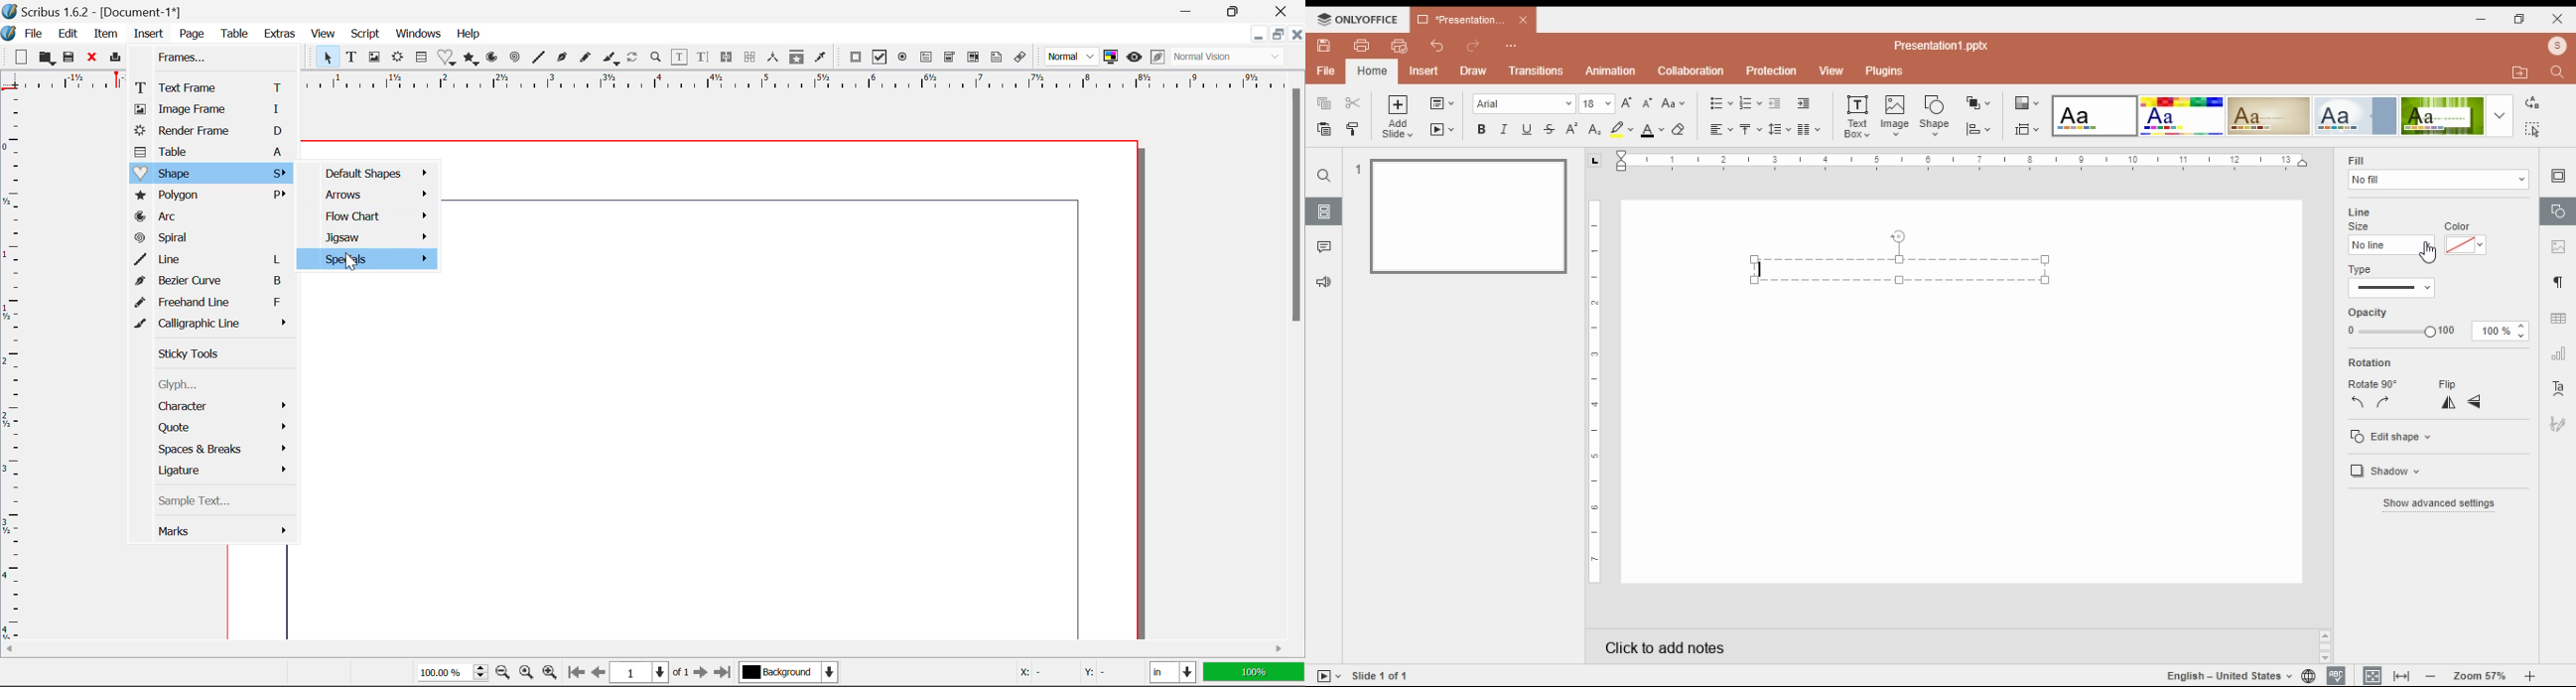  Describe the element at coordinates (1439, 47) in the screenshot. I see `undo` at that location.